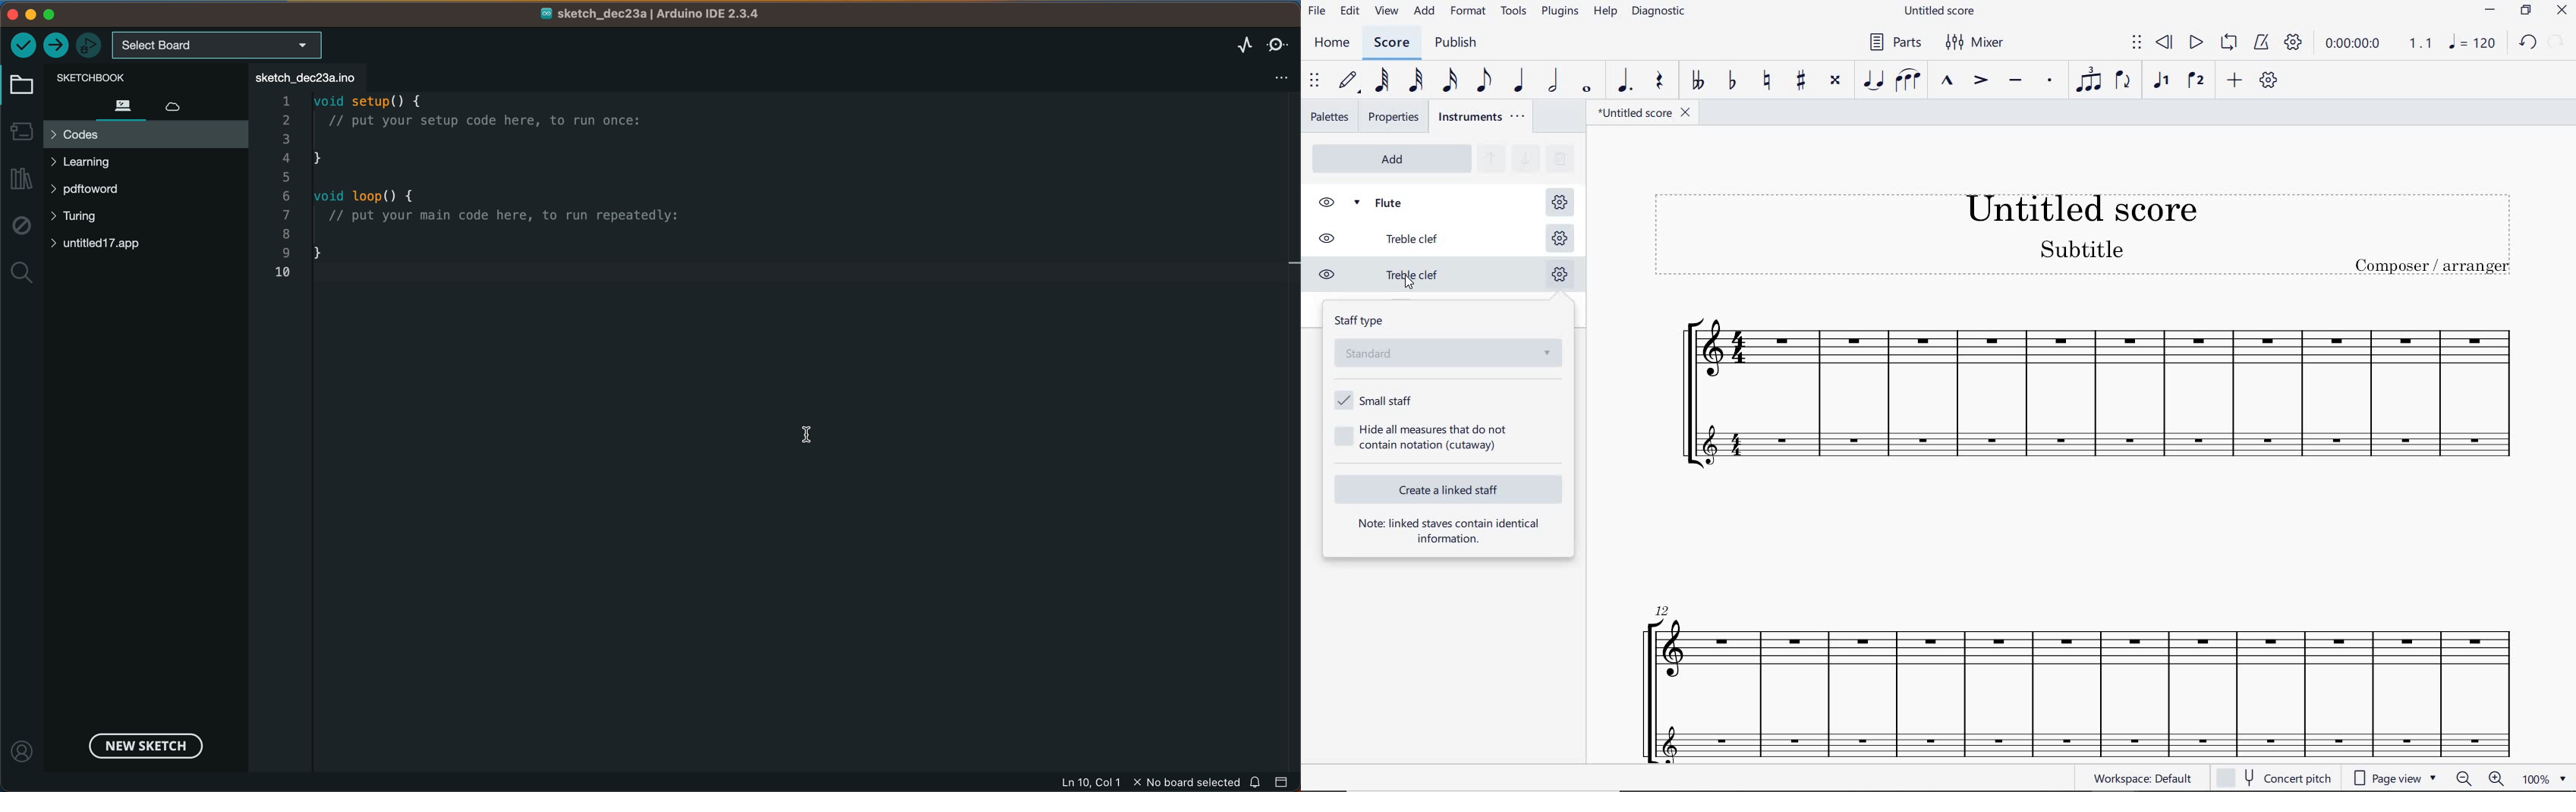  What do you see at coordinates (1393, 117) in the screenshot?
I see `properties` at bounding box center [1393, 117].